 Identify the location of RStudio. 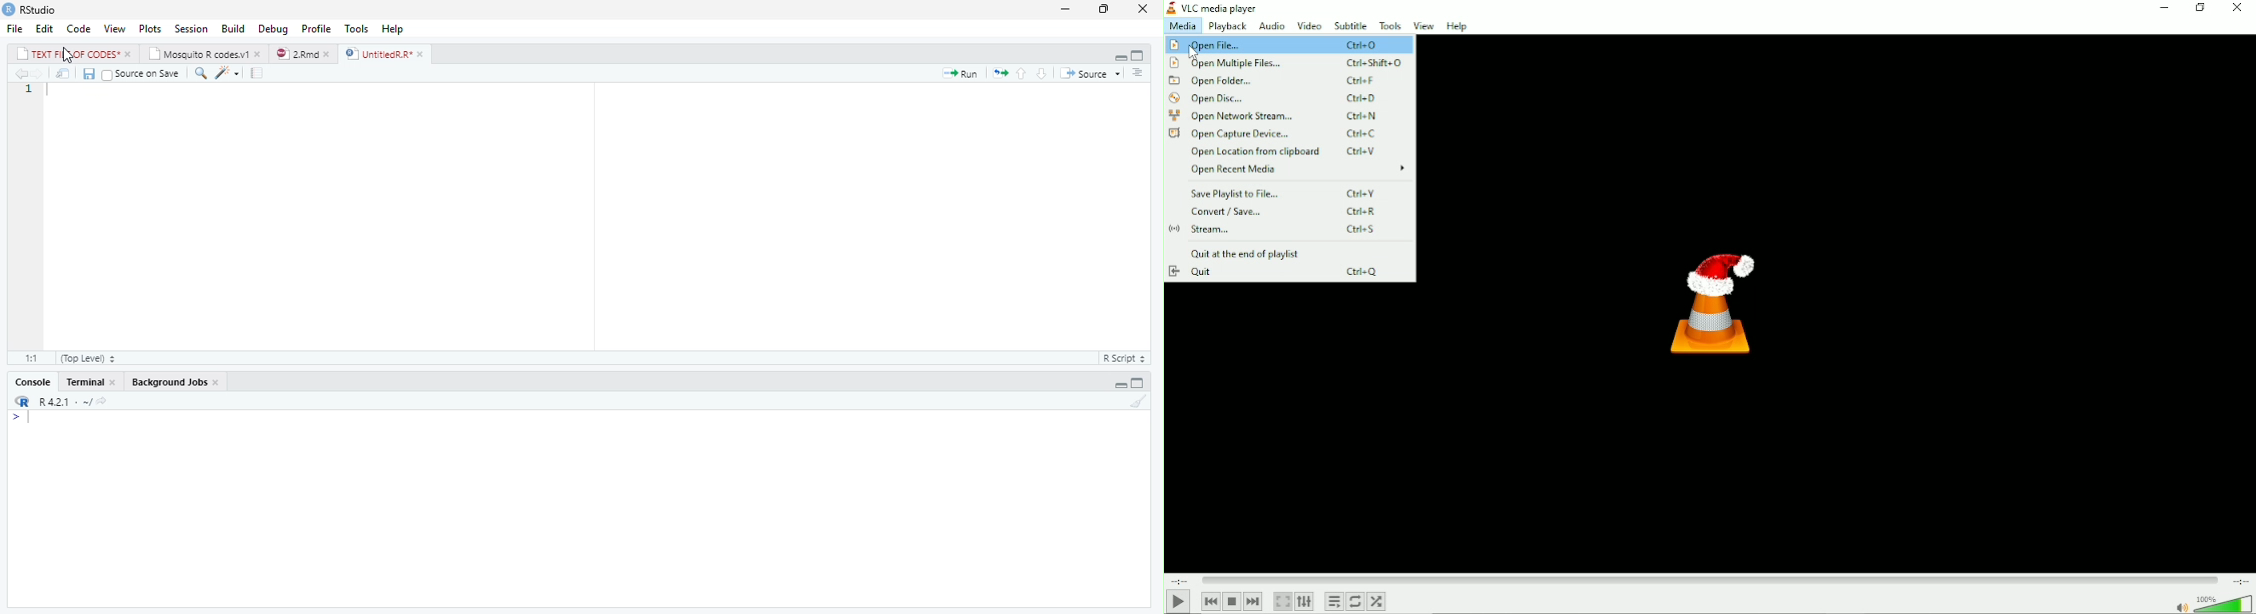
(32, 10).